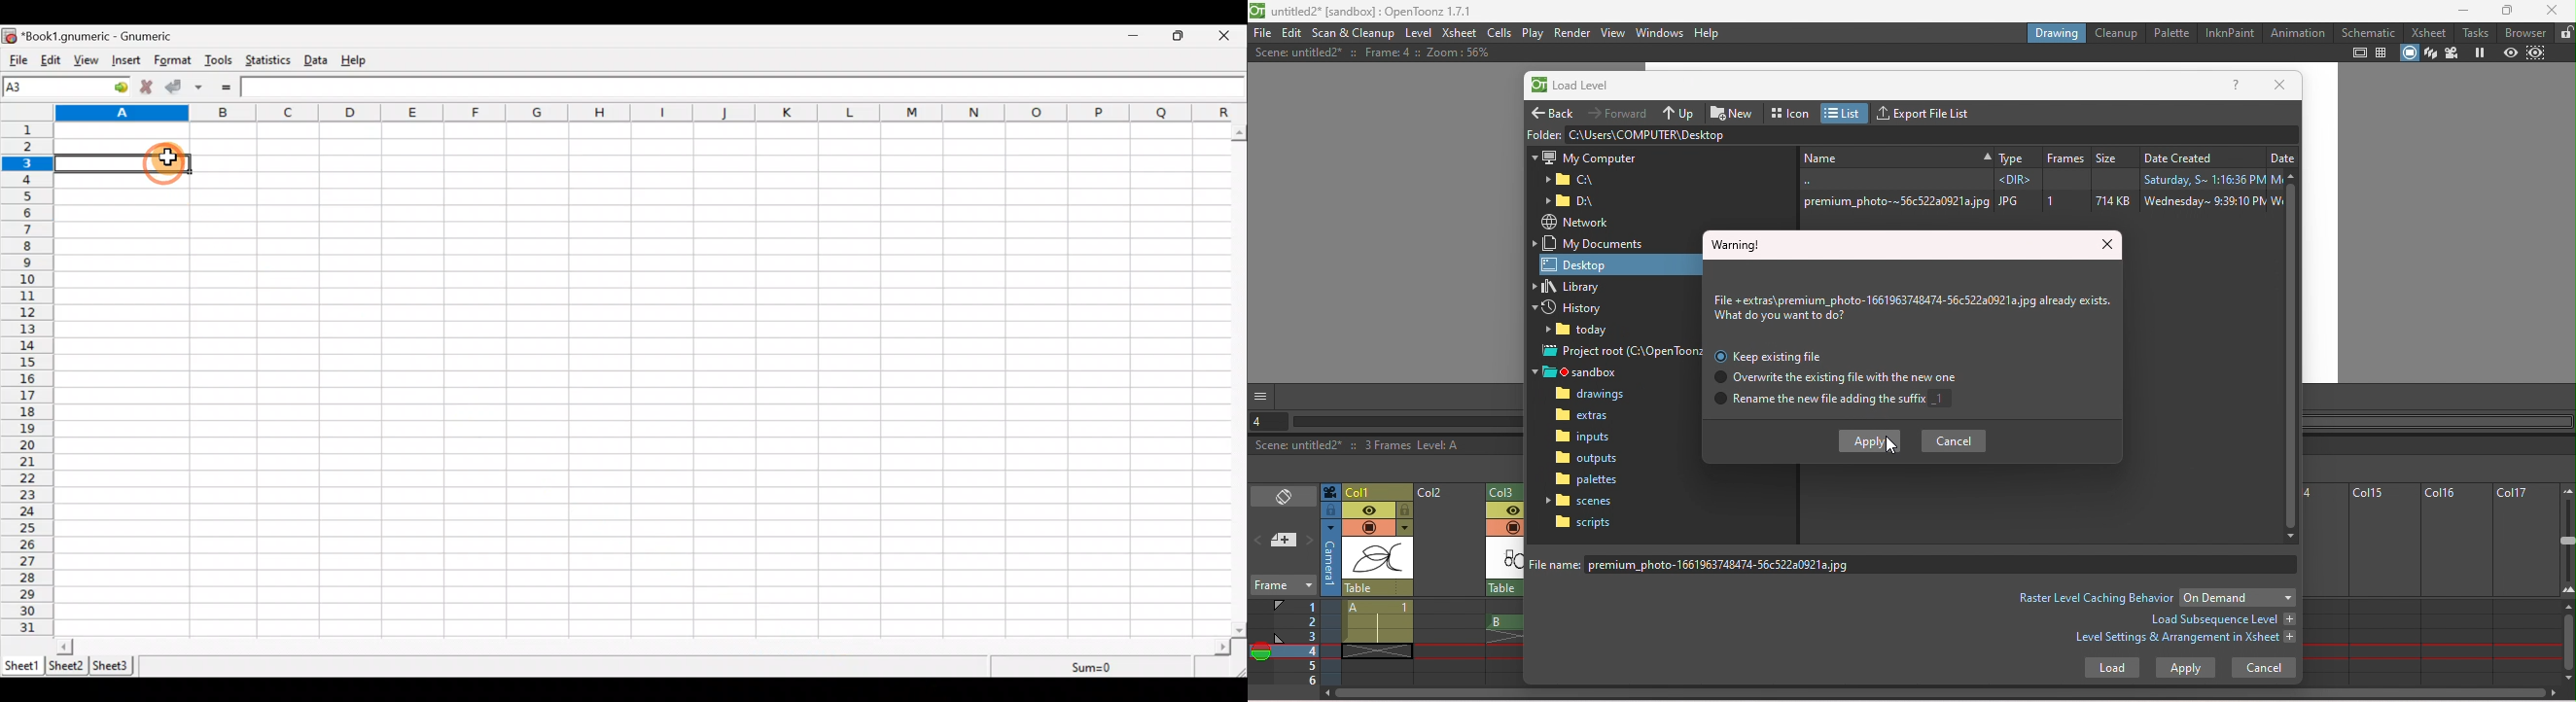 The width and height of the screenshot is (2576, 728). What do you see at coordinates (1577, 287) in the screenshot?
I see `Library` at bounding box center [1577, 287].